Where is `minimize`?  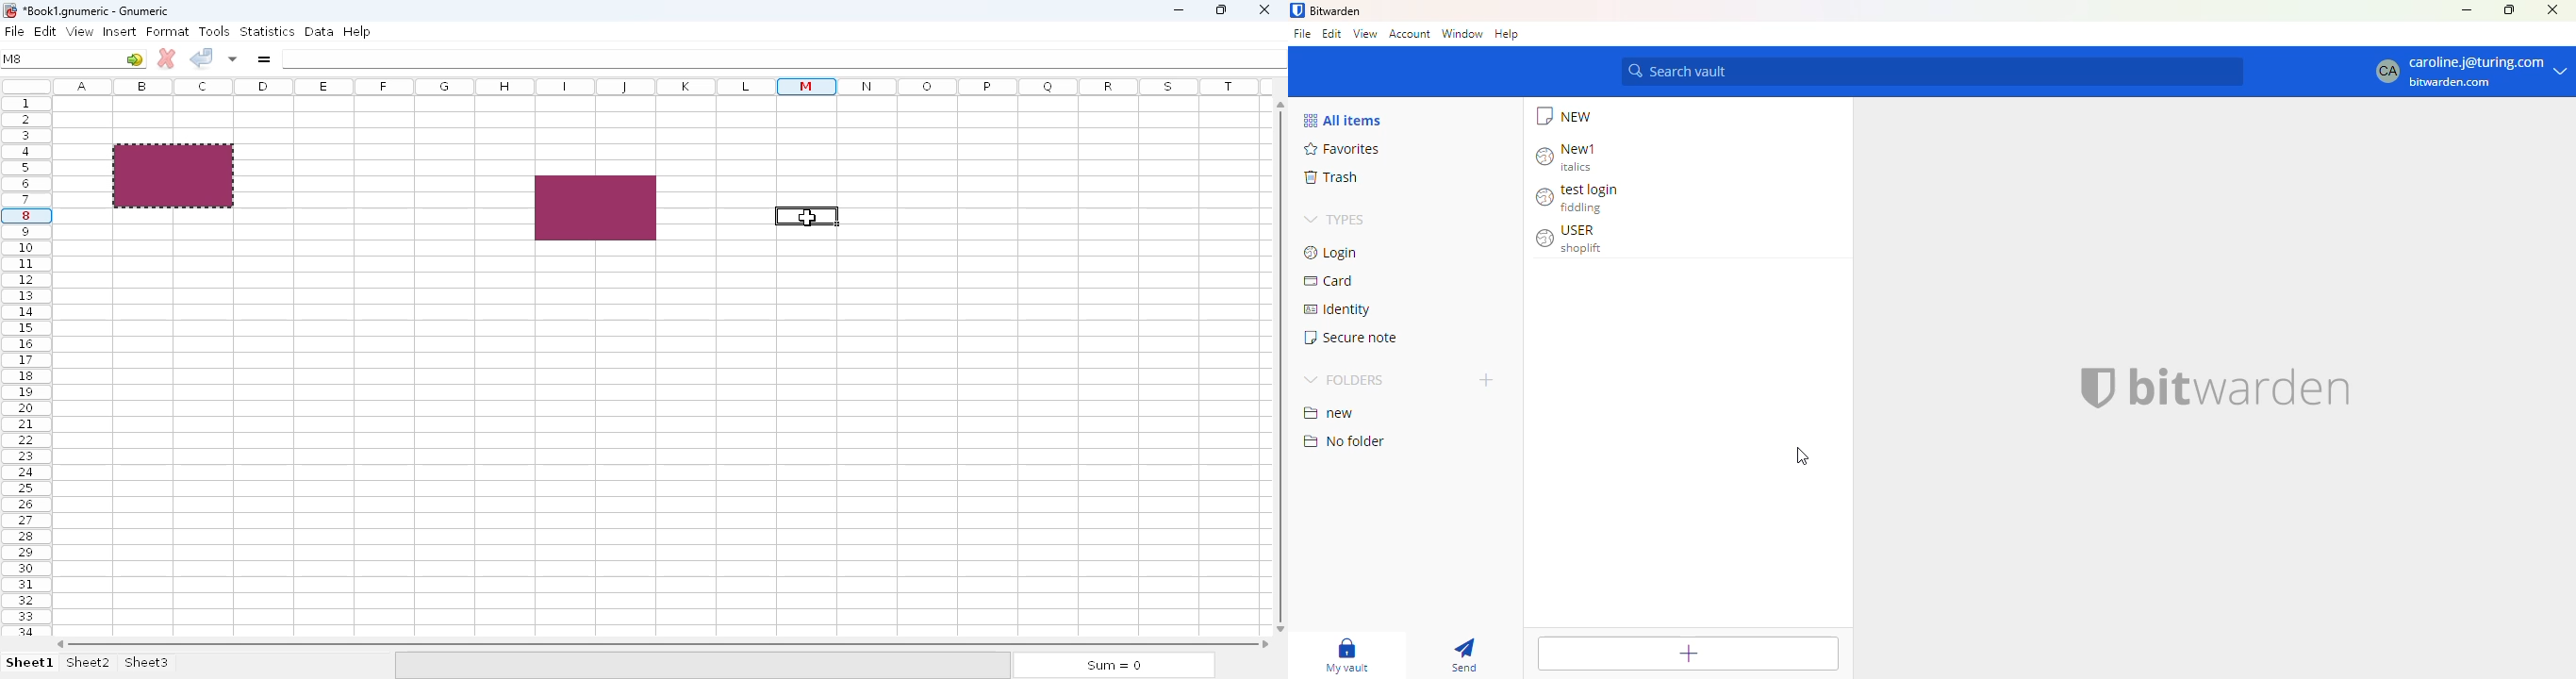
minimize is located at coordinates (1179, 10).